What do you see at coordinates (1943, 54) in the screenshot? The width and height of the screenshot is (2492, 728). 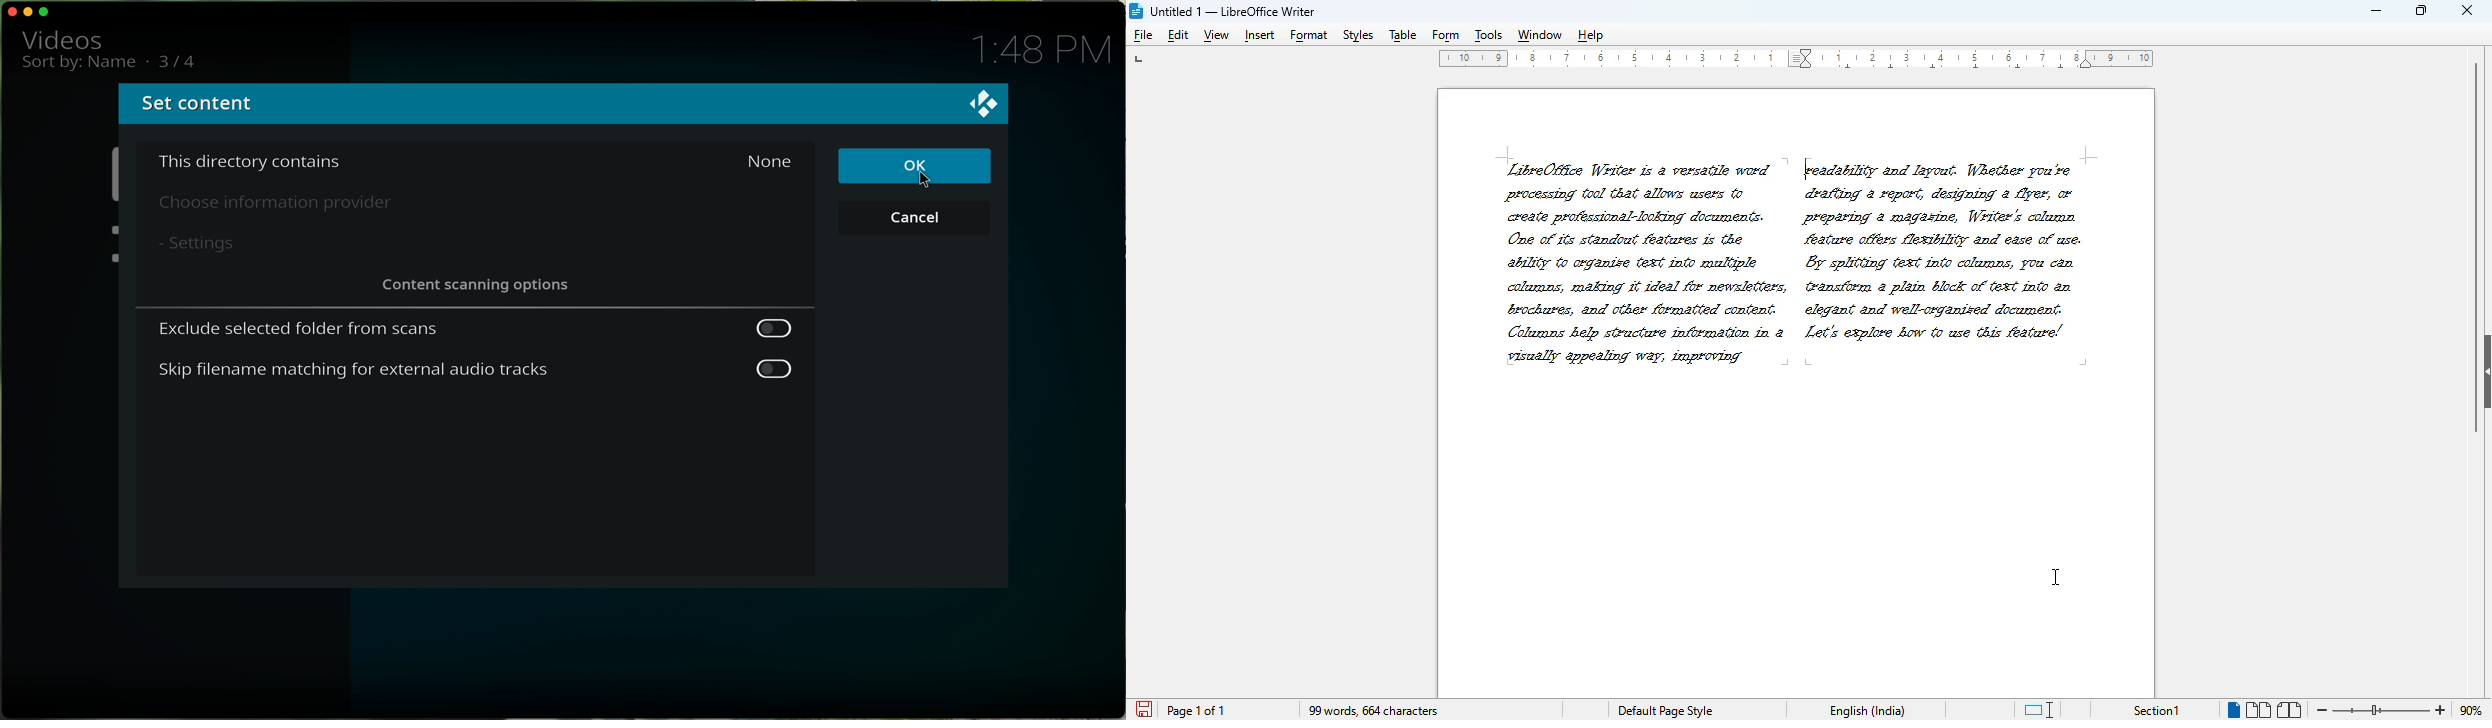 I see `1, 2, 3, 4, 5, 6, 7` at bounding box center [1943, 54].